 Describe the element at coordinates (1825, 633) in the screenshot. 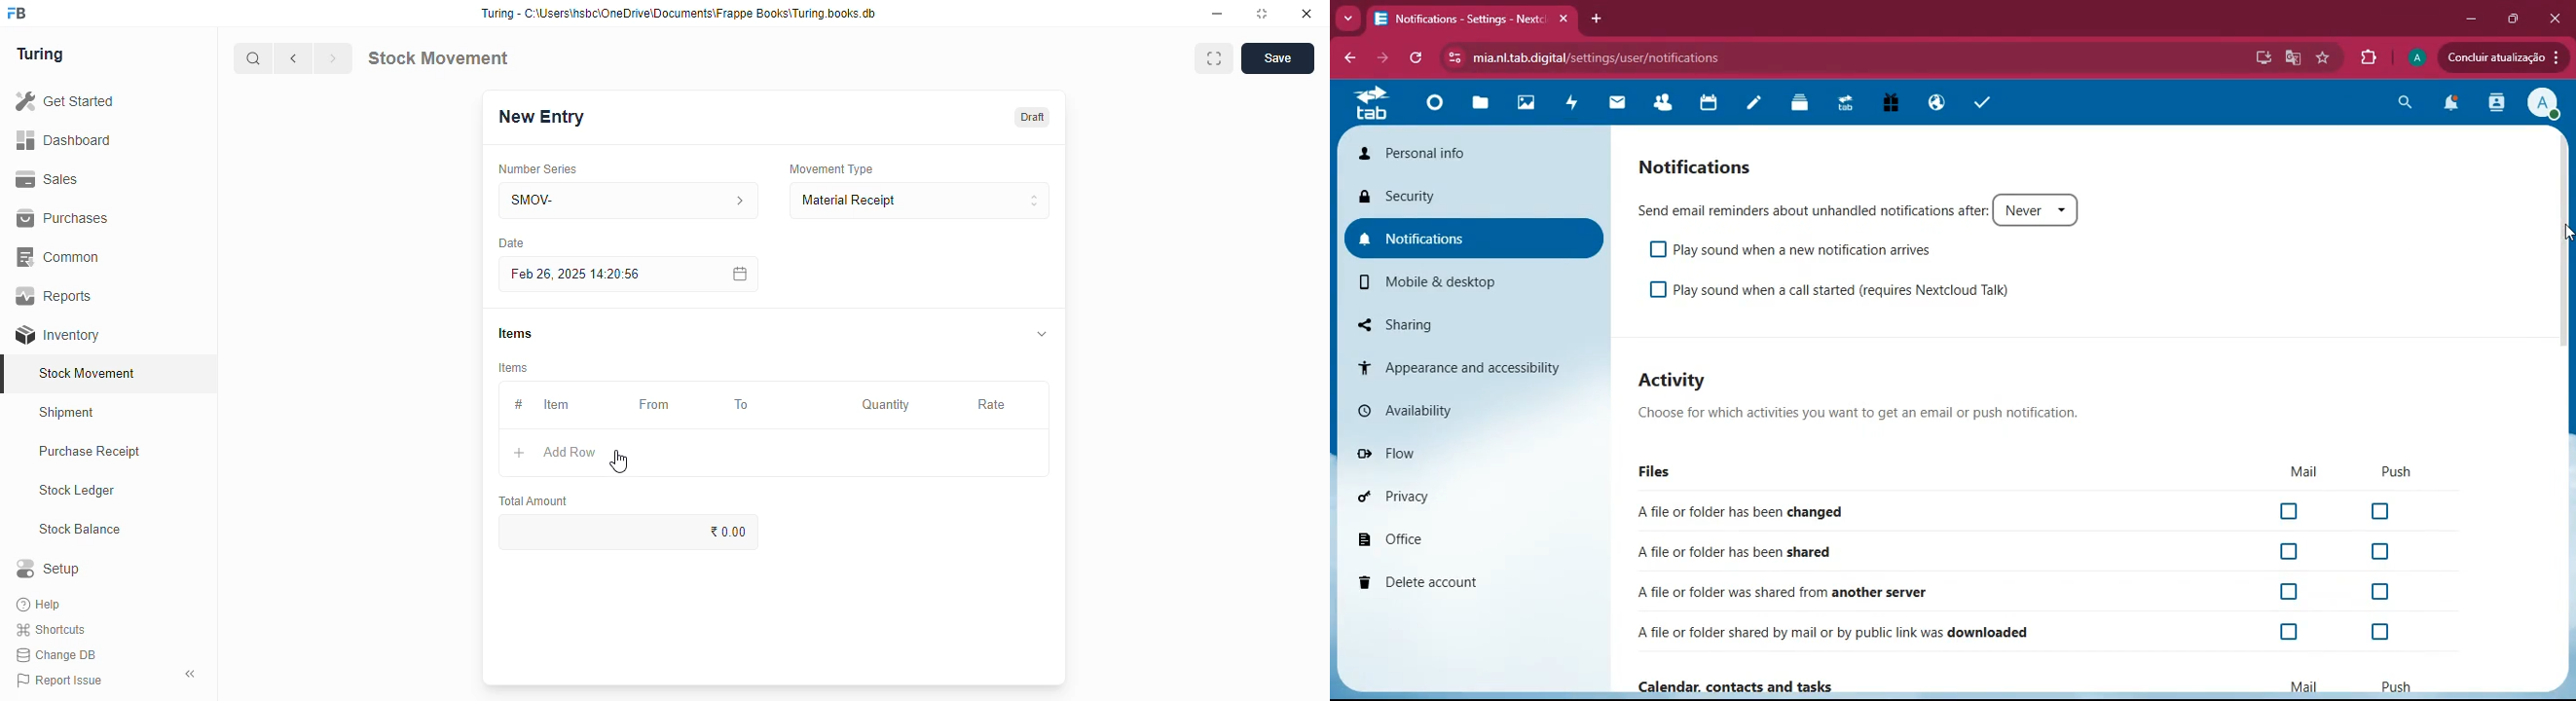

I see `file downloaded` at that location.